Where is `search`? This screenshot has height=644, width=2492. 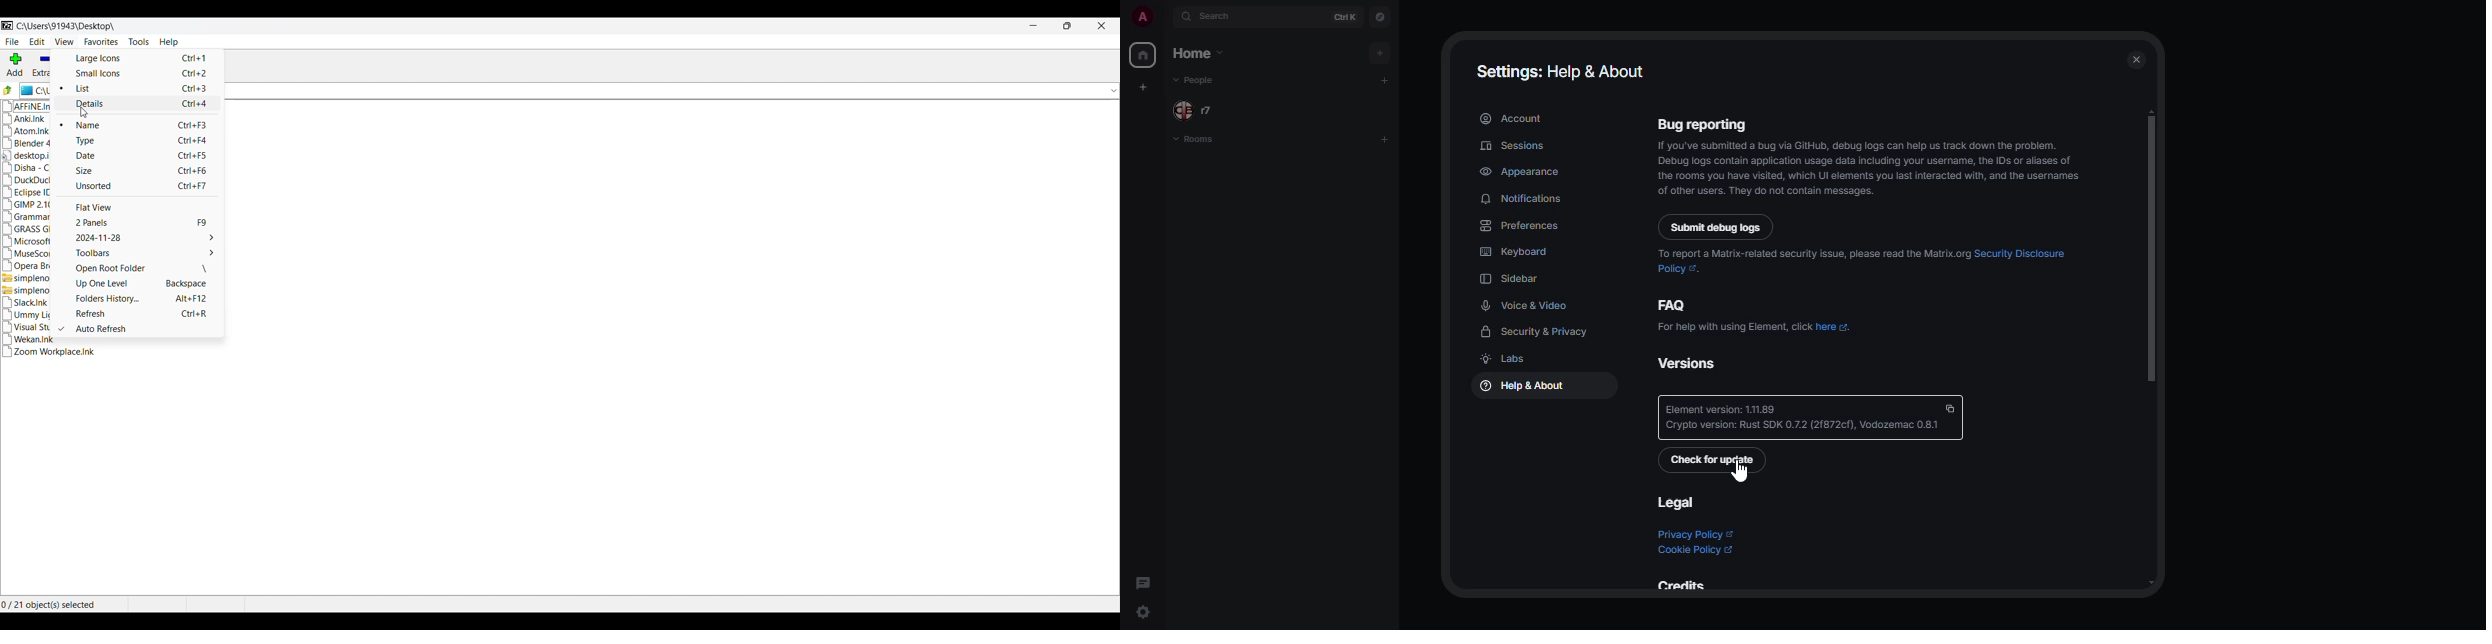 search is located at coordinates (1215, 16).